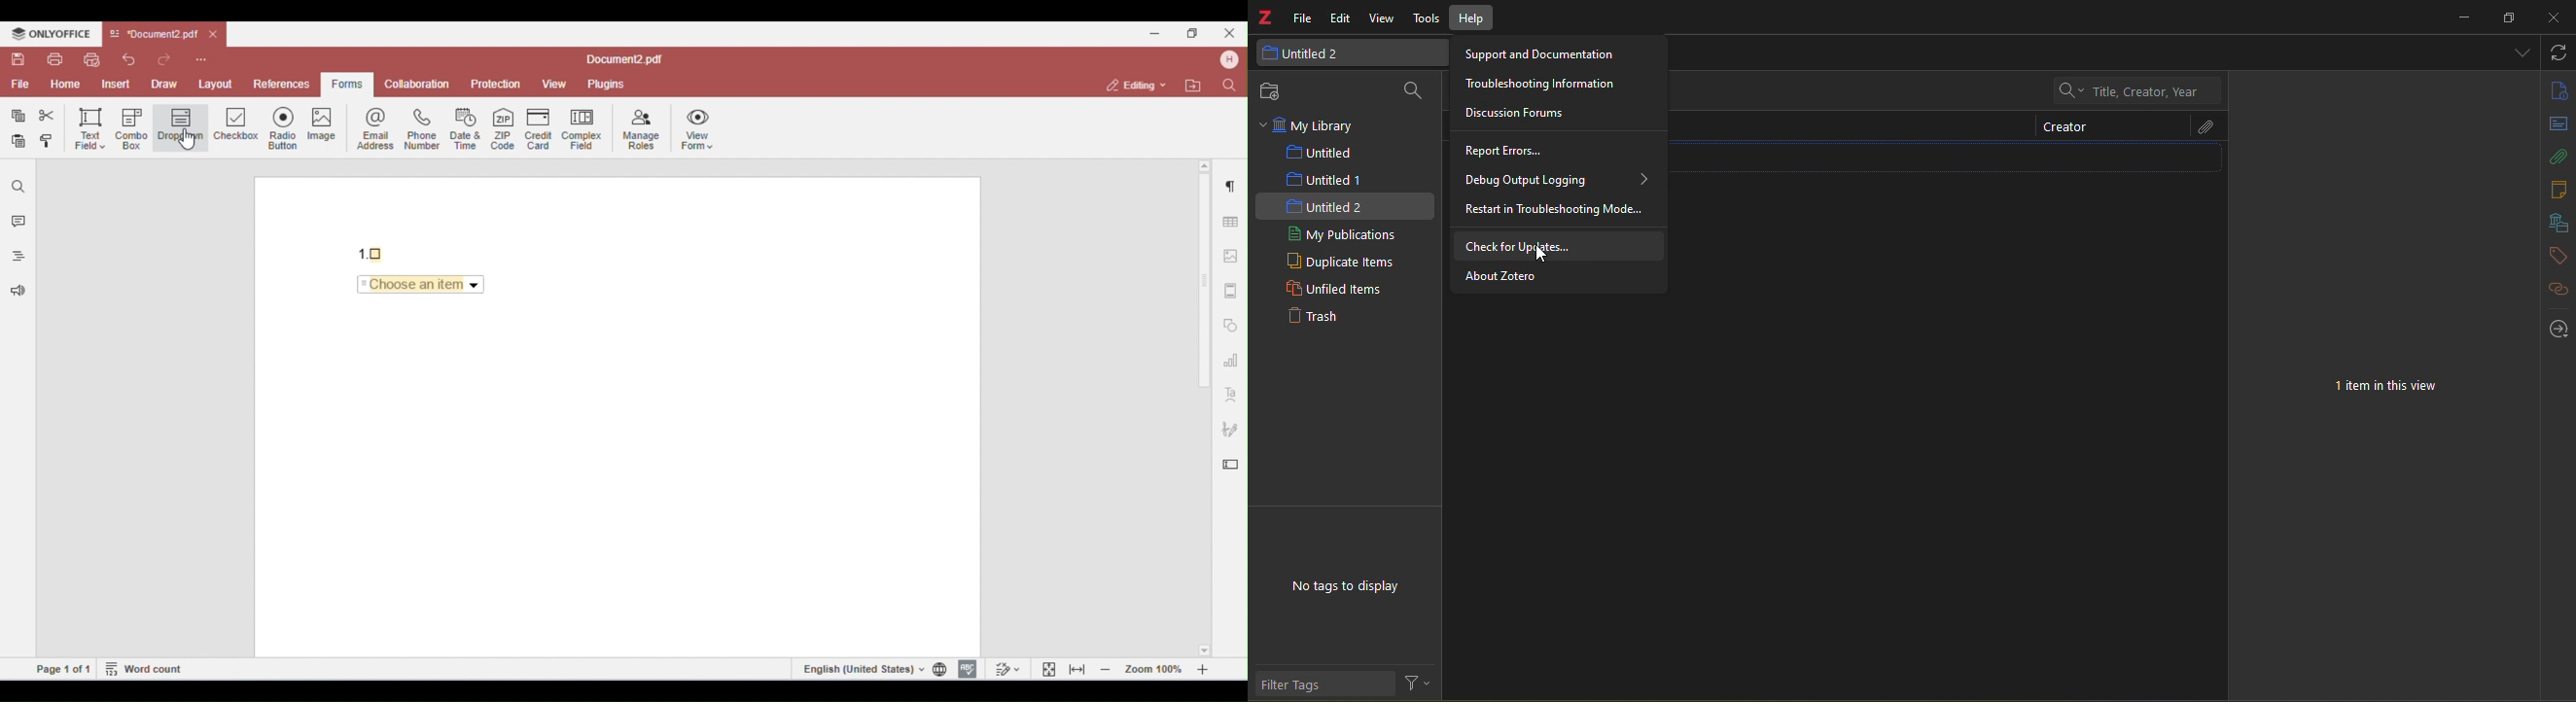  Describe the element at coordinates (1334, 289) in the screenshot. I see `unfiled items` at that location.